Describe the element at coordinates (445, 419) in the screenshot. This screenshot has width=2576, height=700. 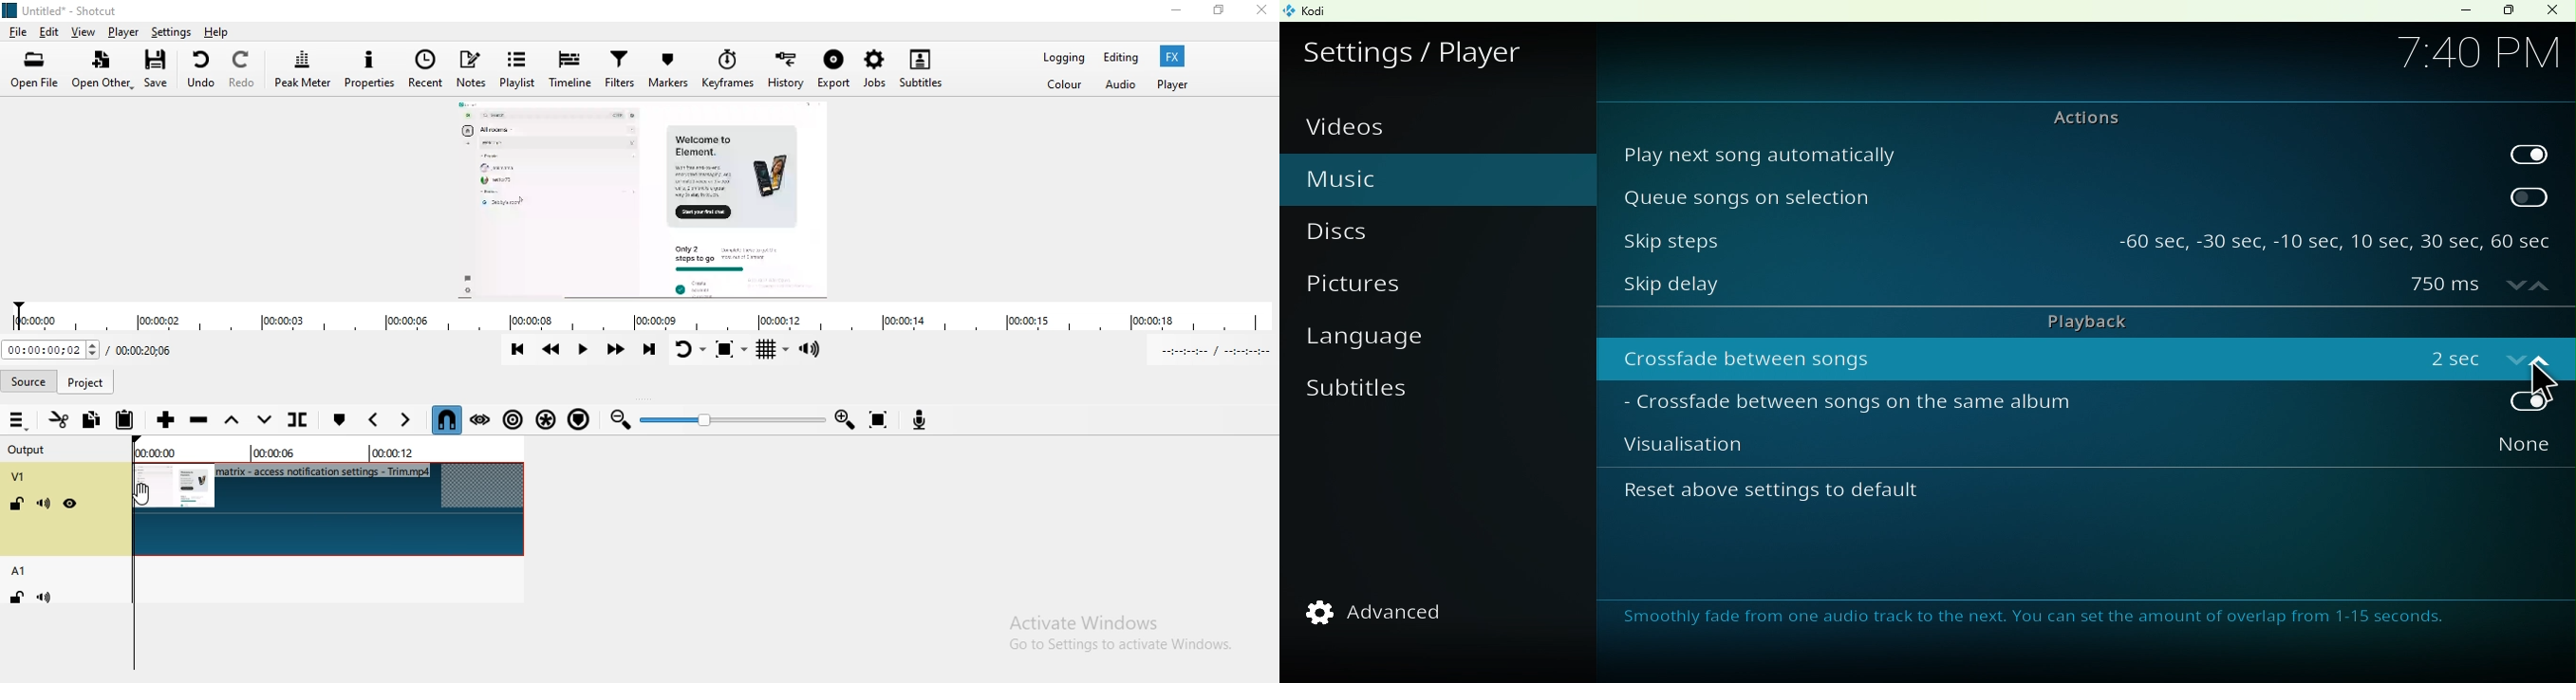
I see `Snap` at that location.